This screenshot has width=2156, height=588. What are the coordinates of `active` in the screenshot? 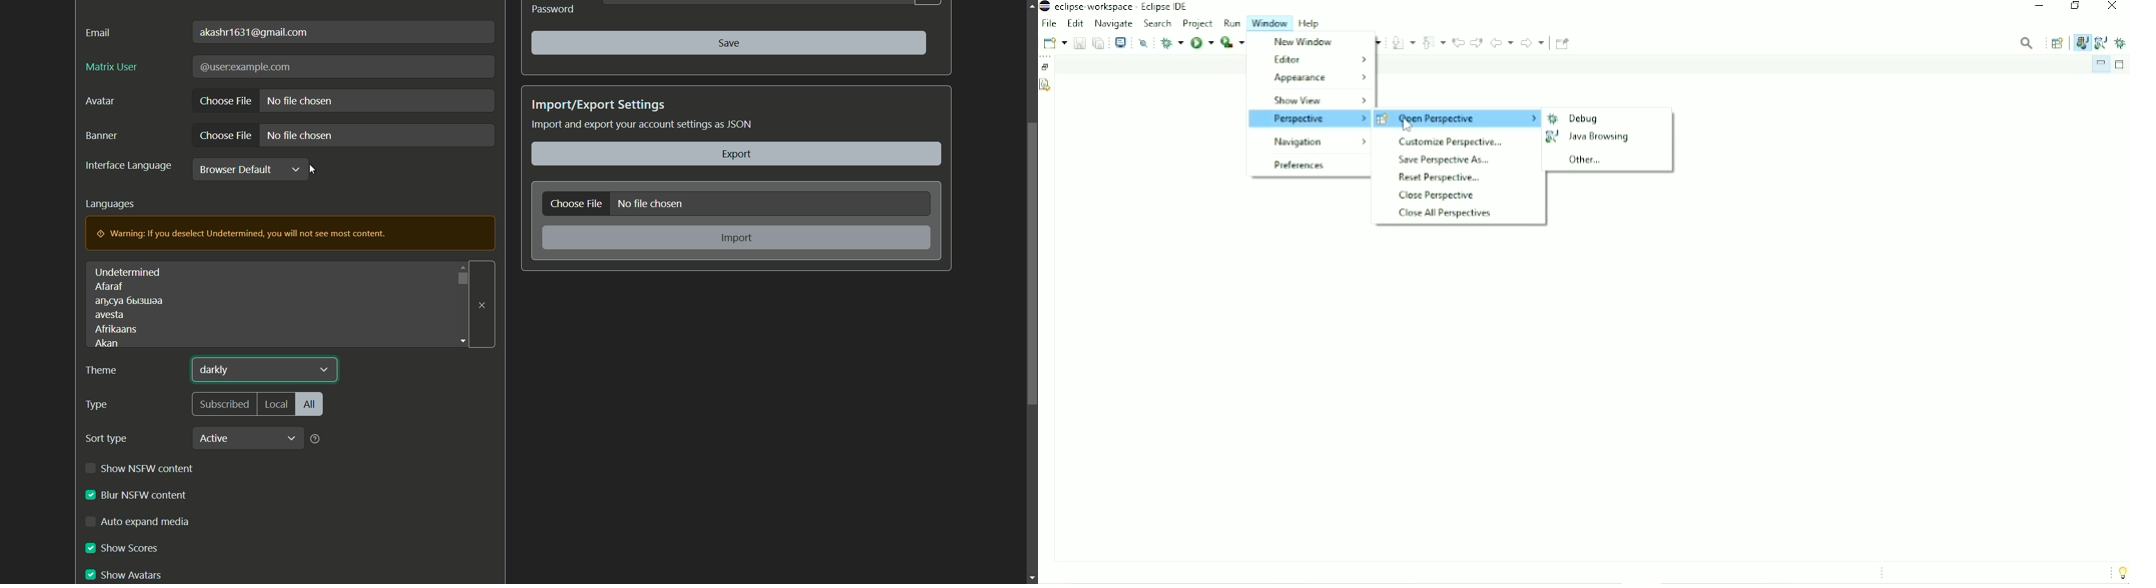 It's located at (216, 437).